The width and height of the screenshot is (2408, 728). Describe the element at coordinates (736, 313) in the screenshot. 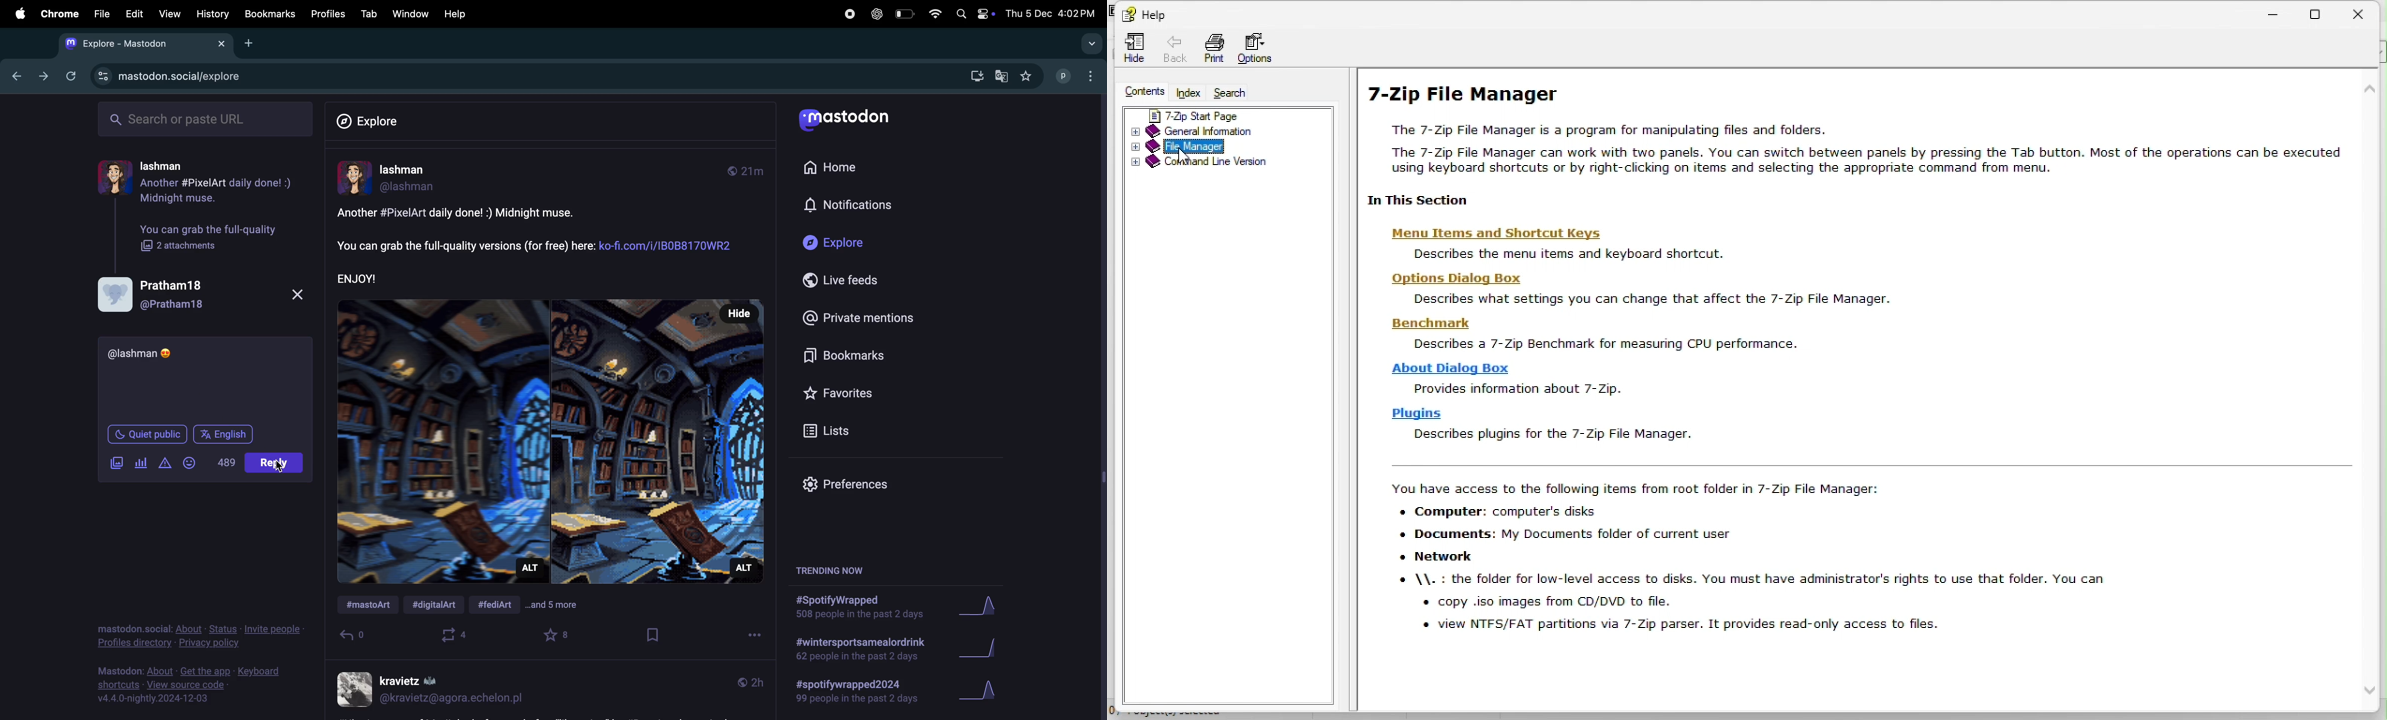

I see `Hide button` at that location.